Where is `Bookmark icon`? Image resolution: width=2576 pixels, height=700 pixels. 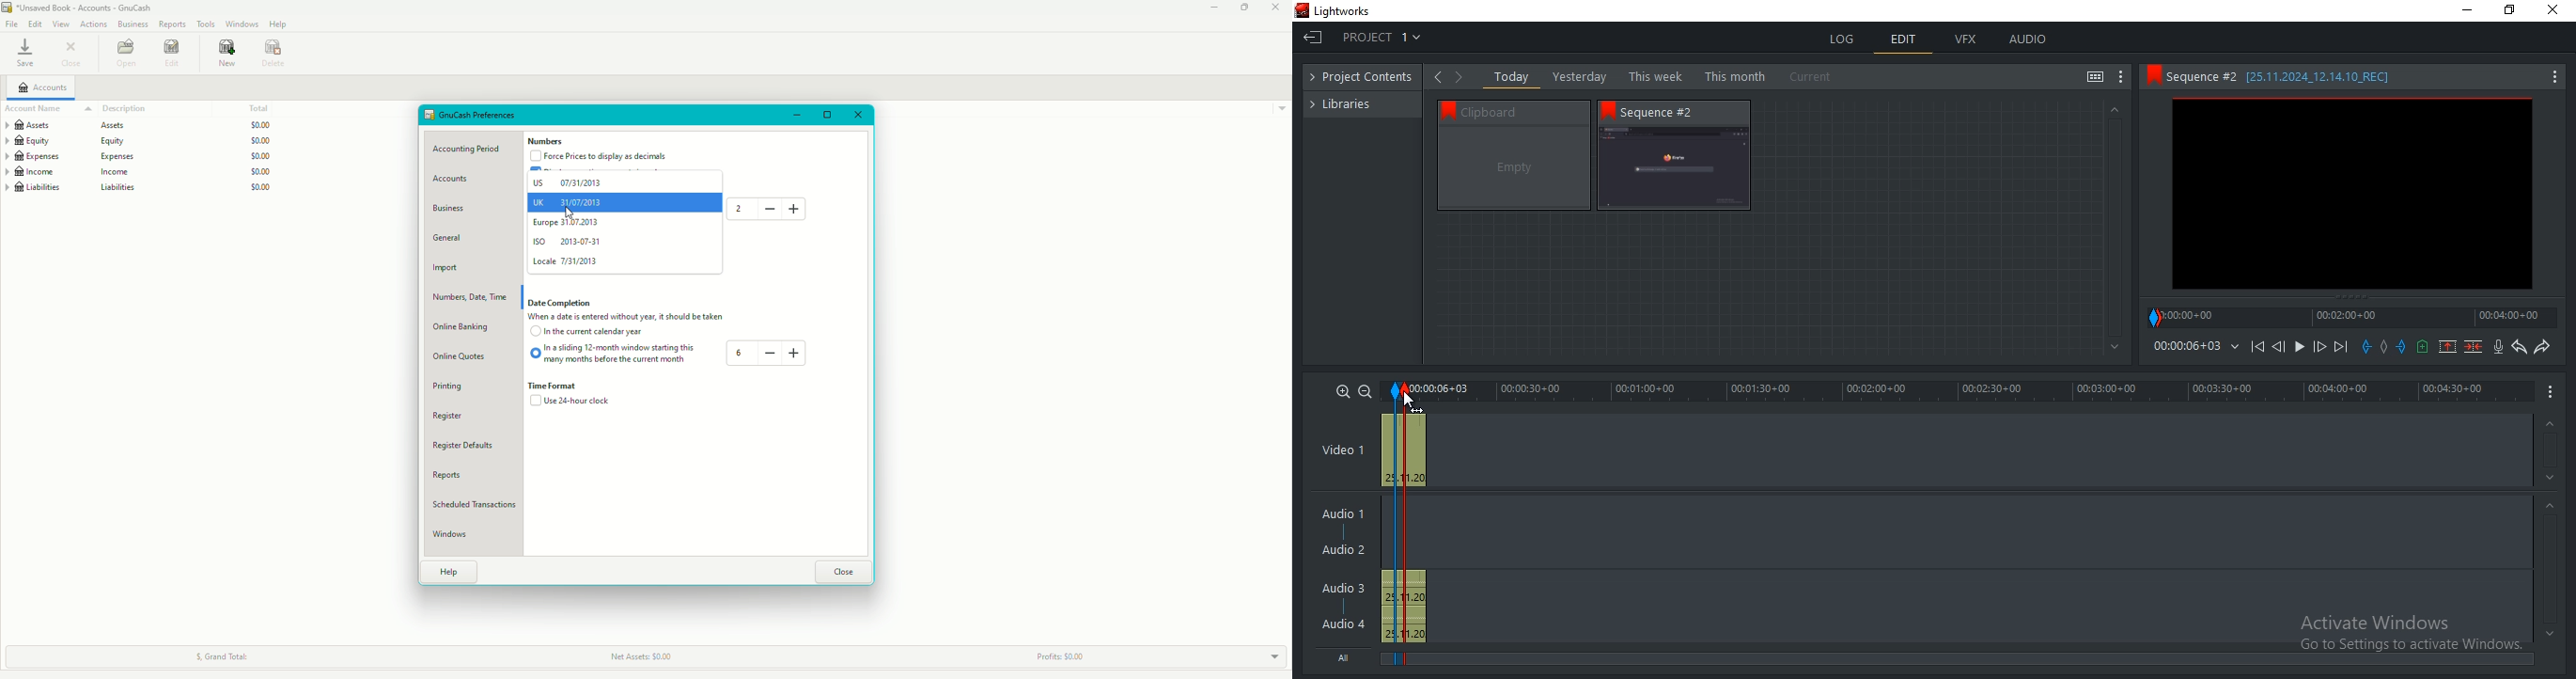
Bookmark icon is located at coordinates (1444, 109).